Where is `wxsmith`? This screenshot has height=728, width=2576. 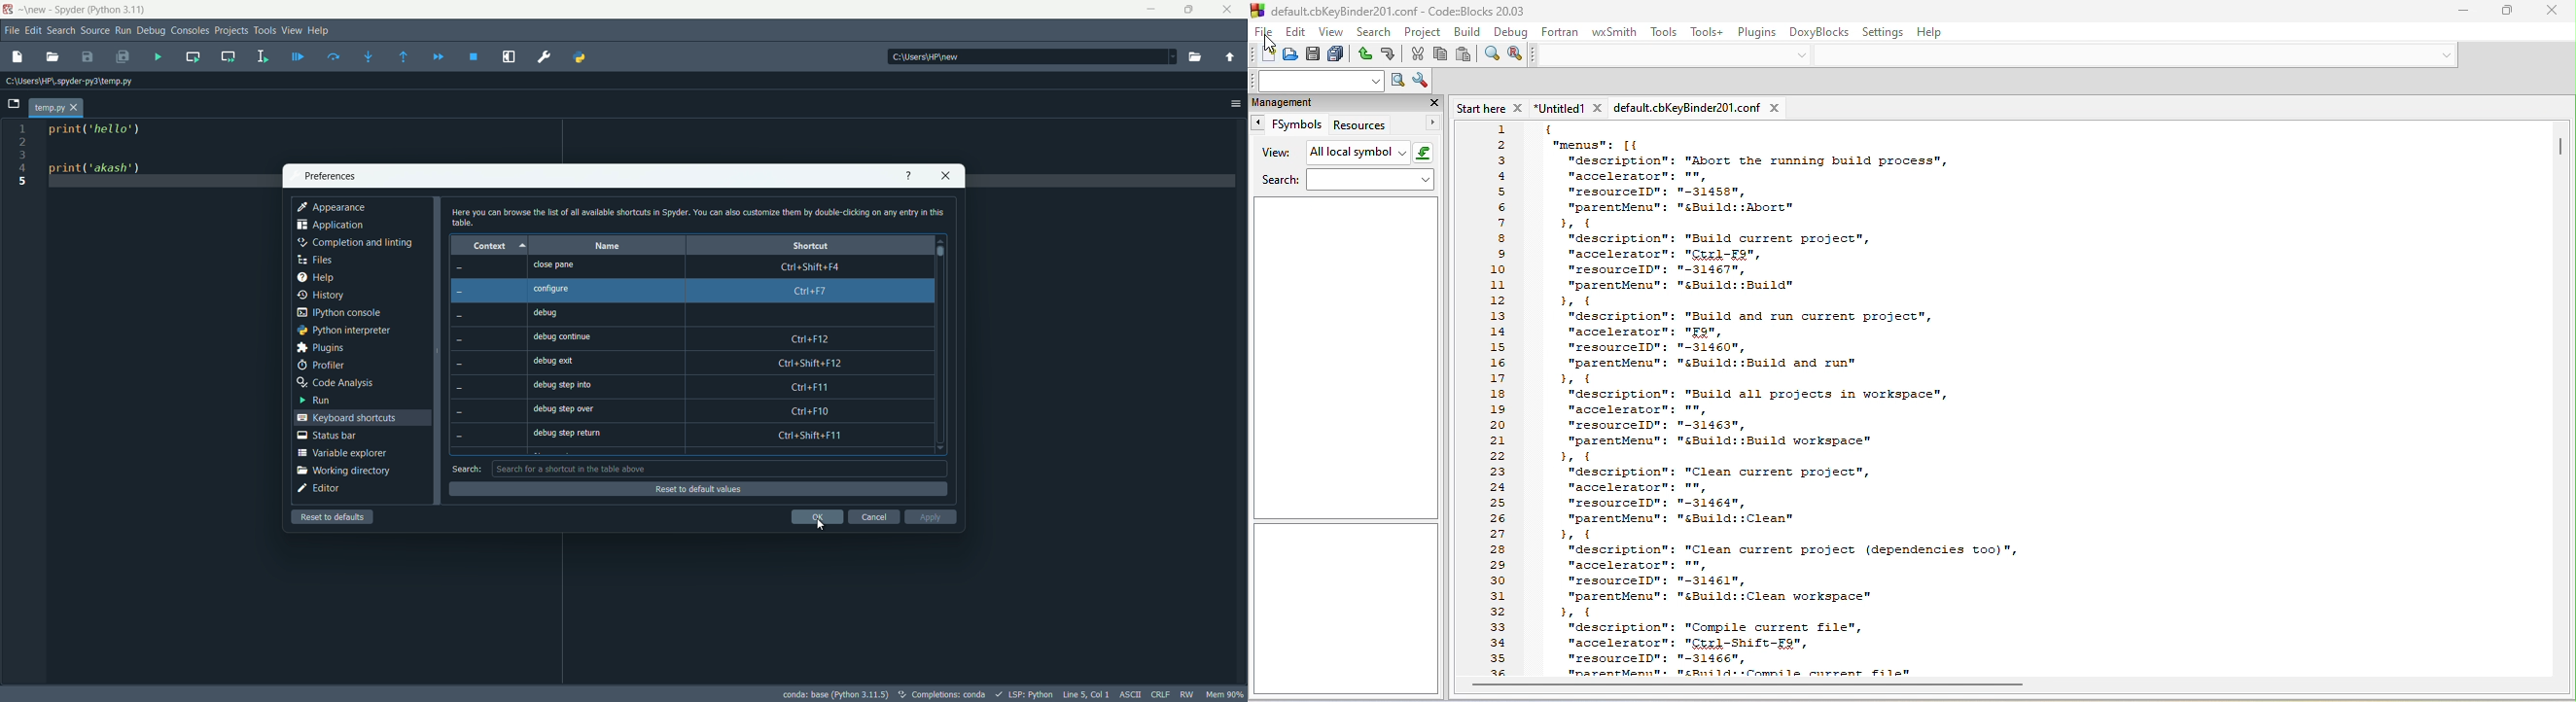 wxsmith is located at coordinates (1616, 31).